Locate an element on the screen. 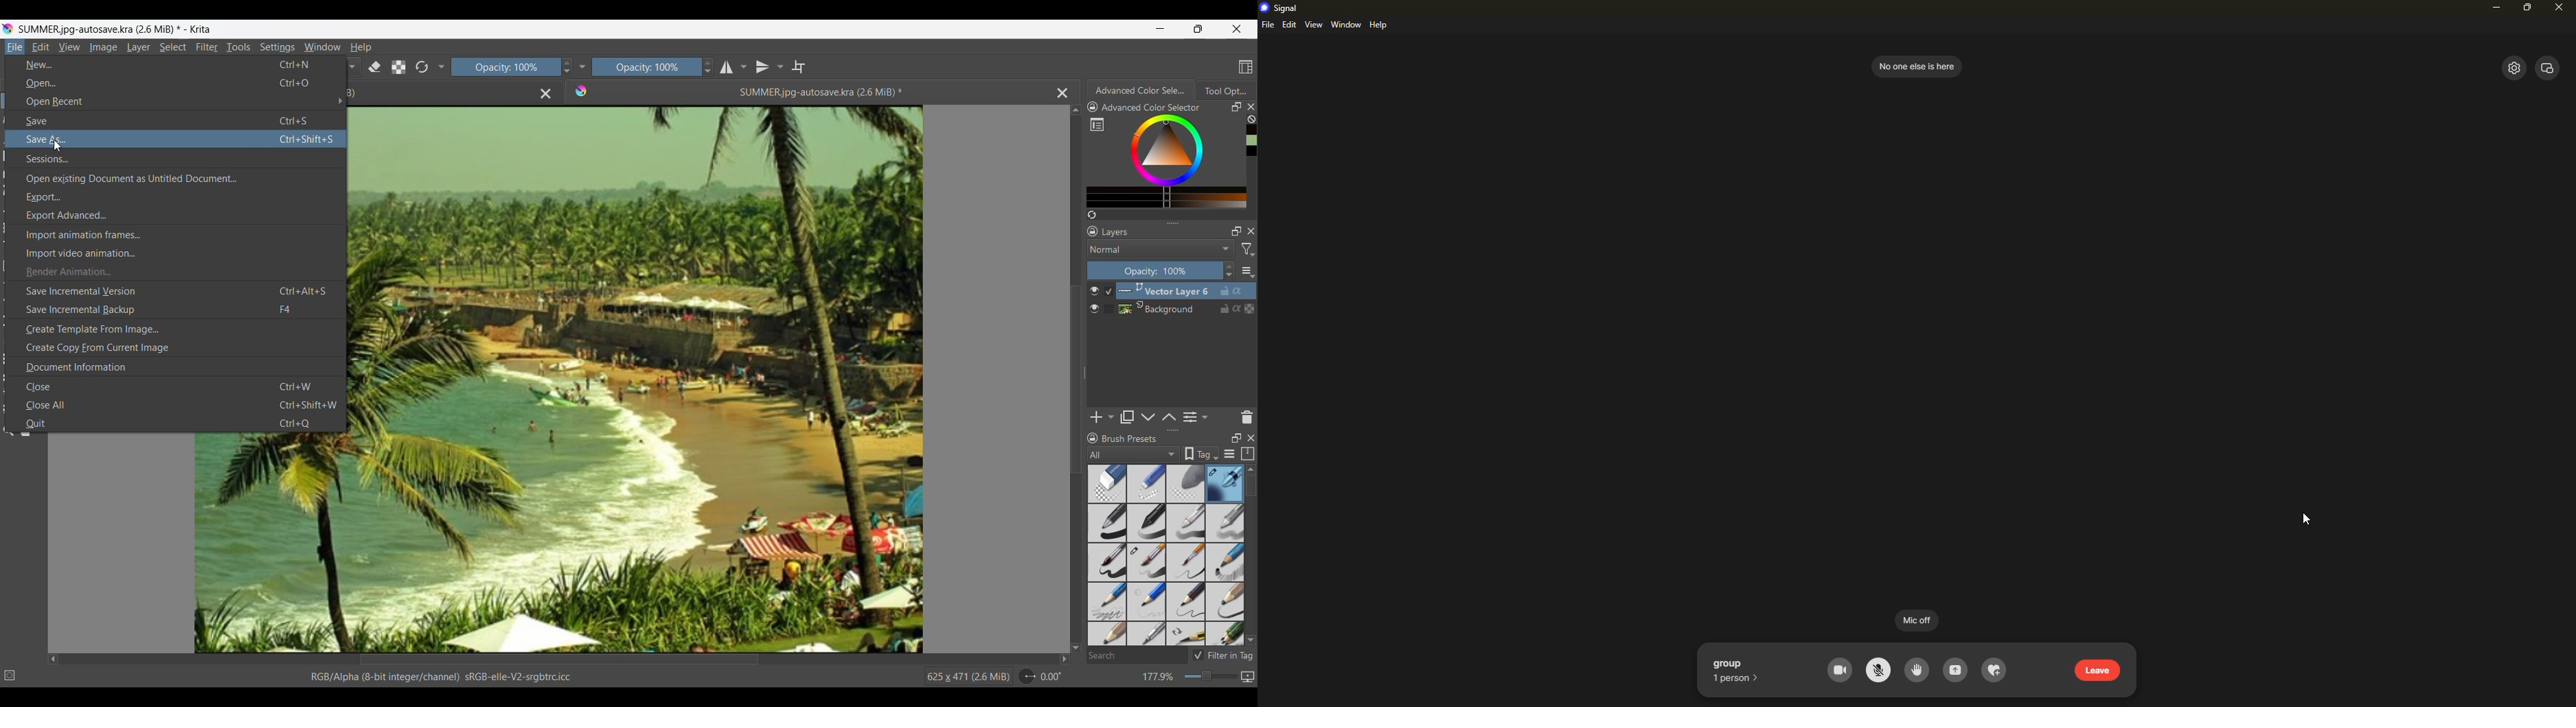 The height and width of the screenshot is (728, 2576). Brush presets with current selection highlighted is located at coordinates (1166, 556).